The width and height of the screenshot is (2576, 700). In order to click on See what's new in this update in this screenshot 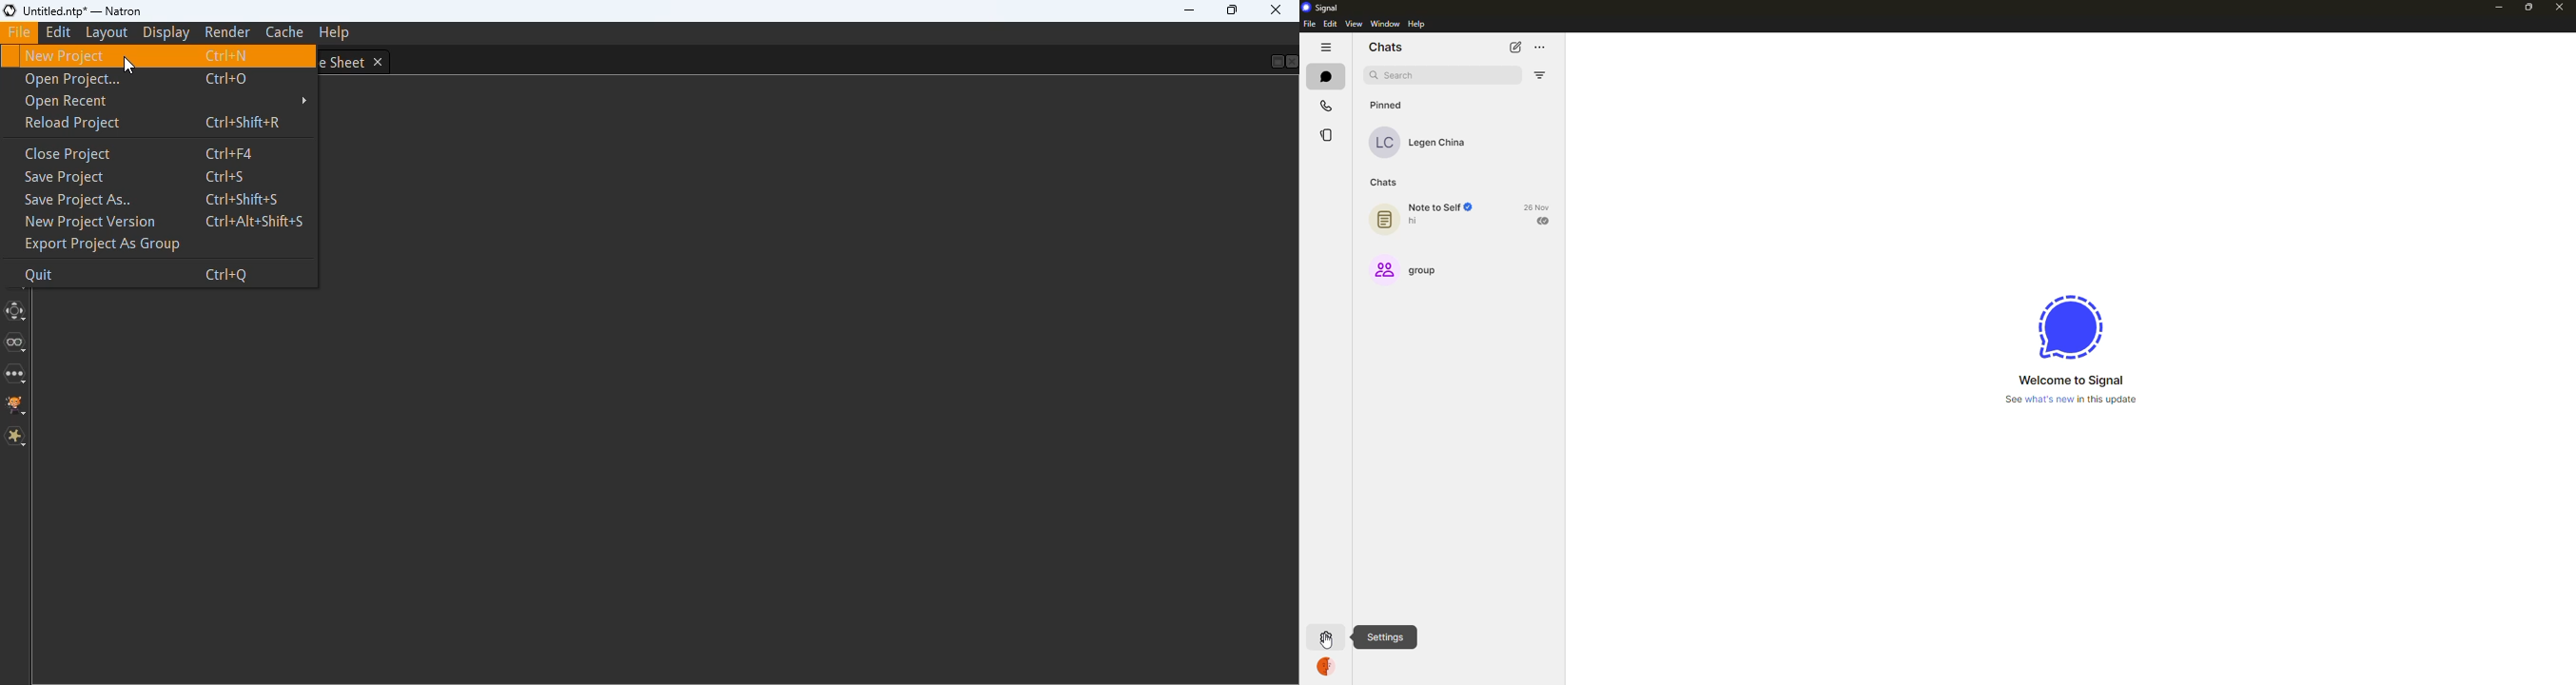, I will do `click(2077, 400)`.